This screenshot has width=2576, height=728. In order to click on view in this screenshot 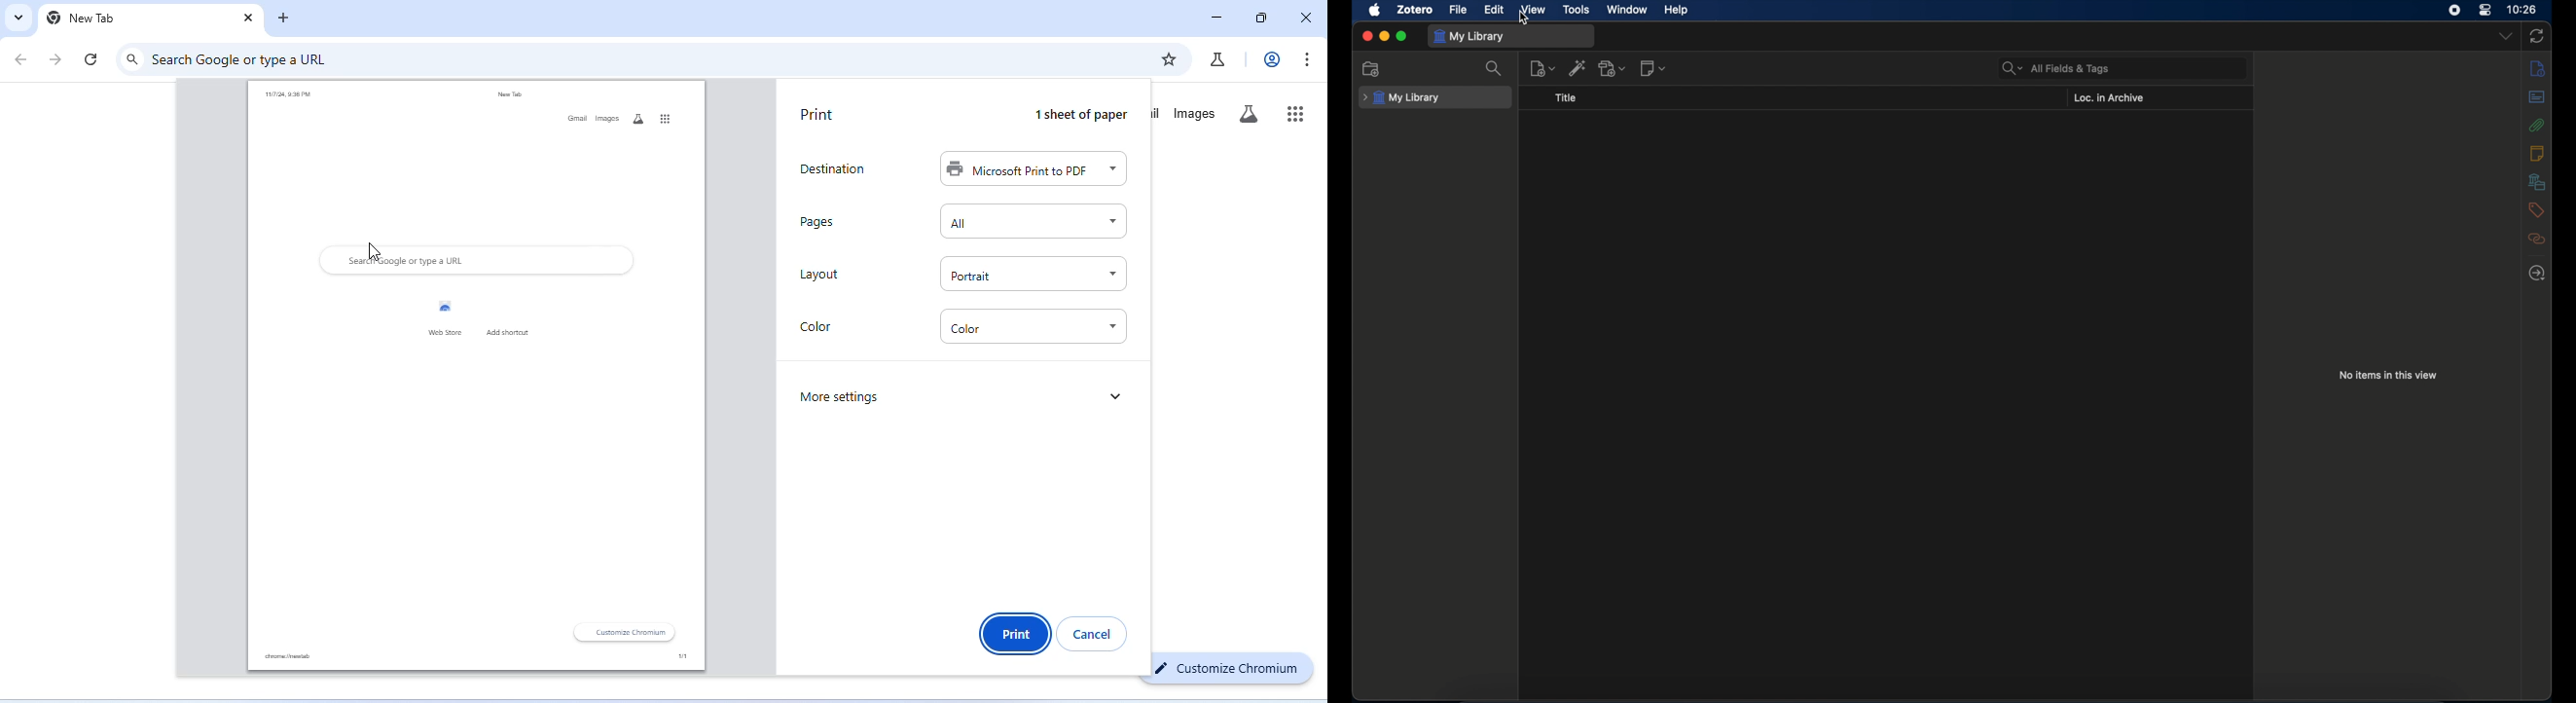, I will do `click(1533, 9)`.